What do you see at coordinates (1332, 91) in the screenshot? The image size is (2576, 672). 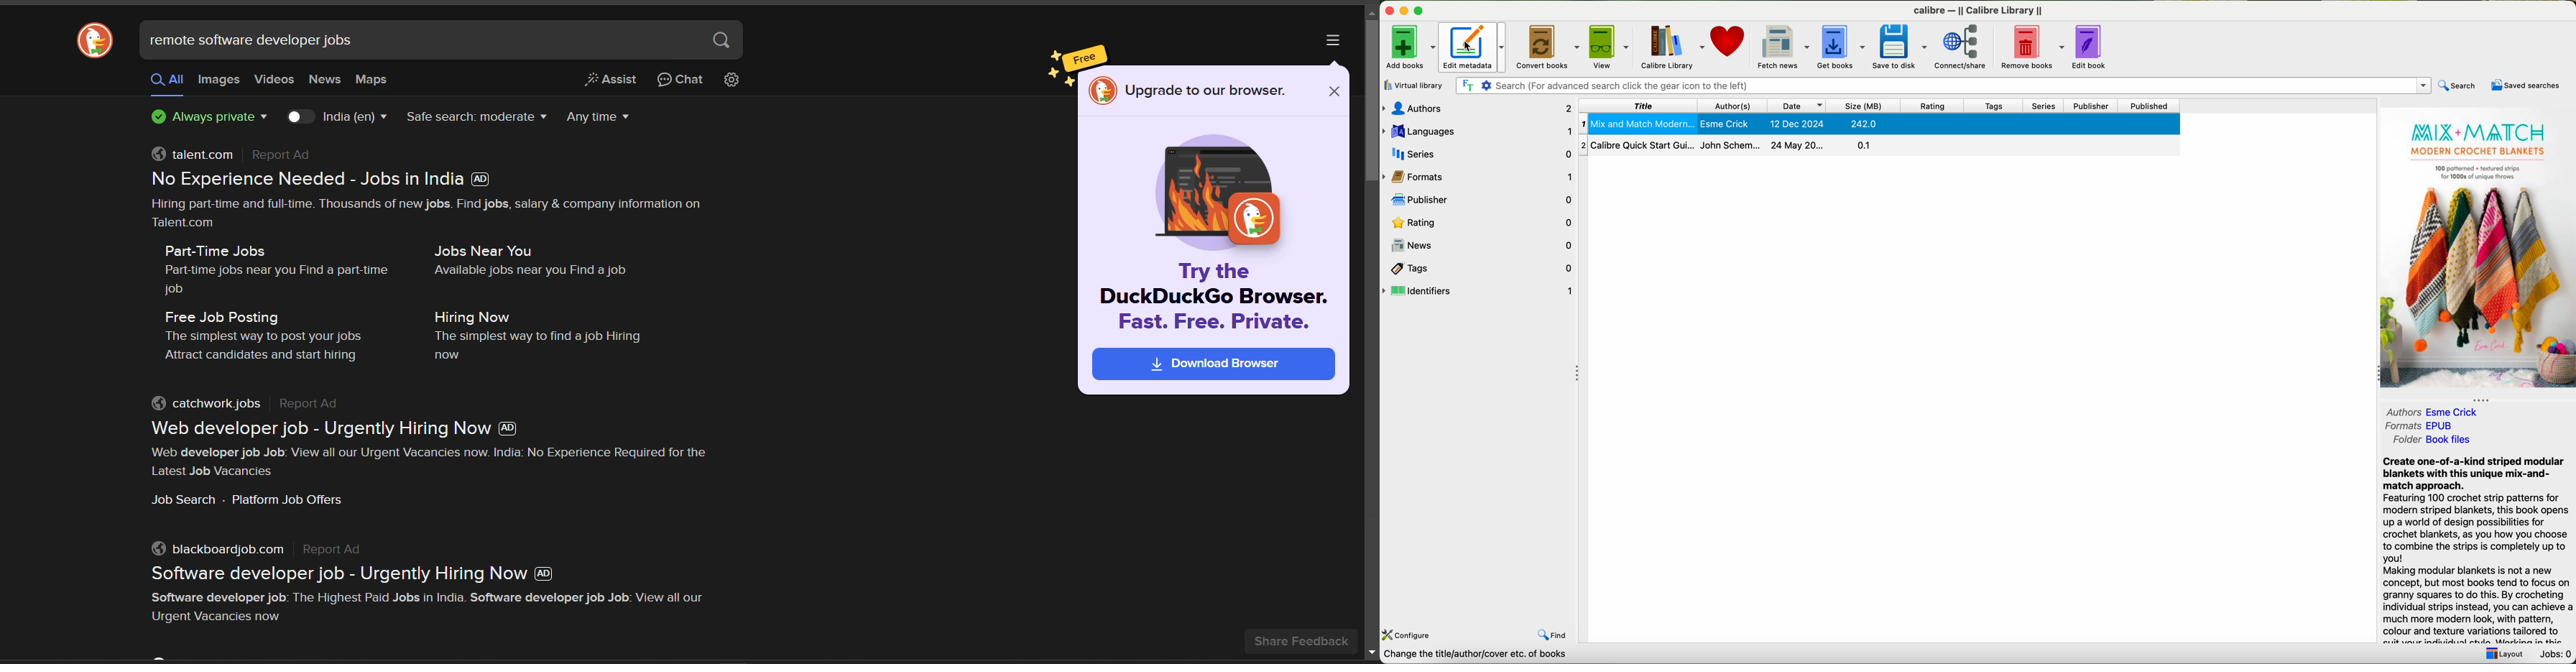 I see `close` at bounding box center [1332, 91].